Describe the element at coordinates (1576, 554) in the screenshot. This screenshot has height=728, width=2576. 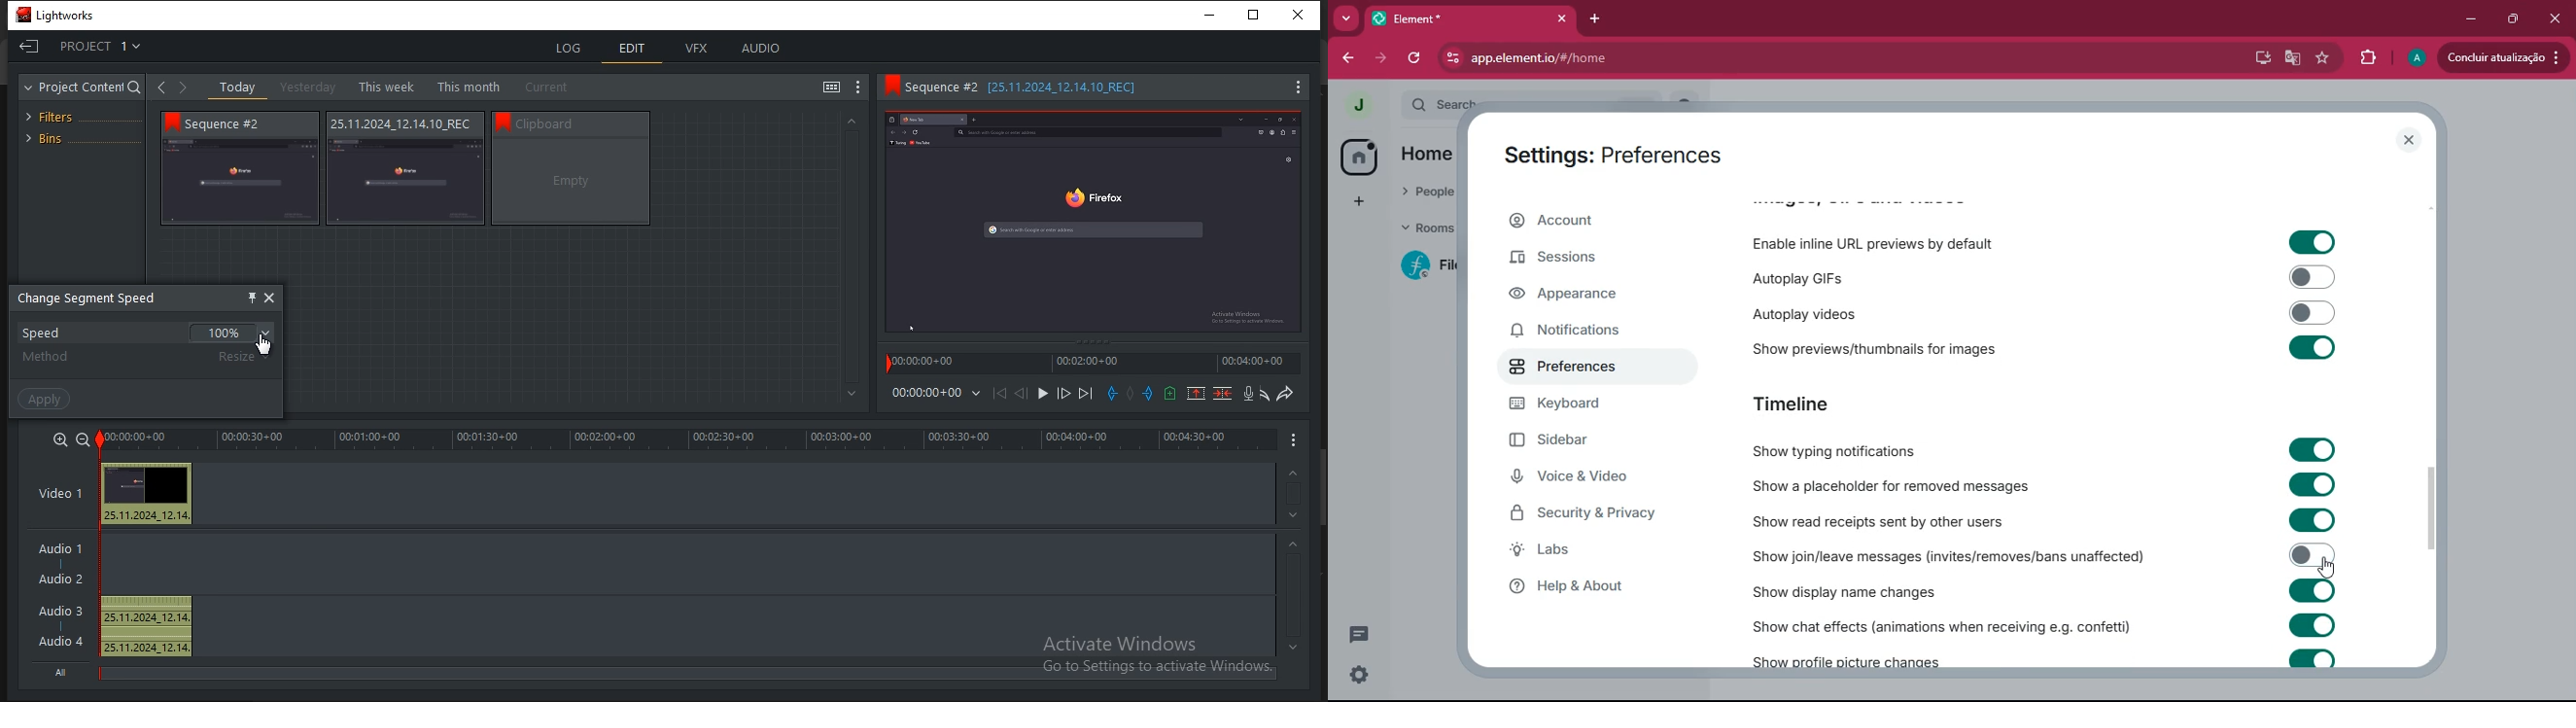
I see `labs` at that location.